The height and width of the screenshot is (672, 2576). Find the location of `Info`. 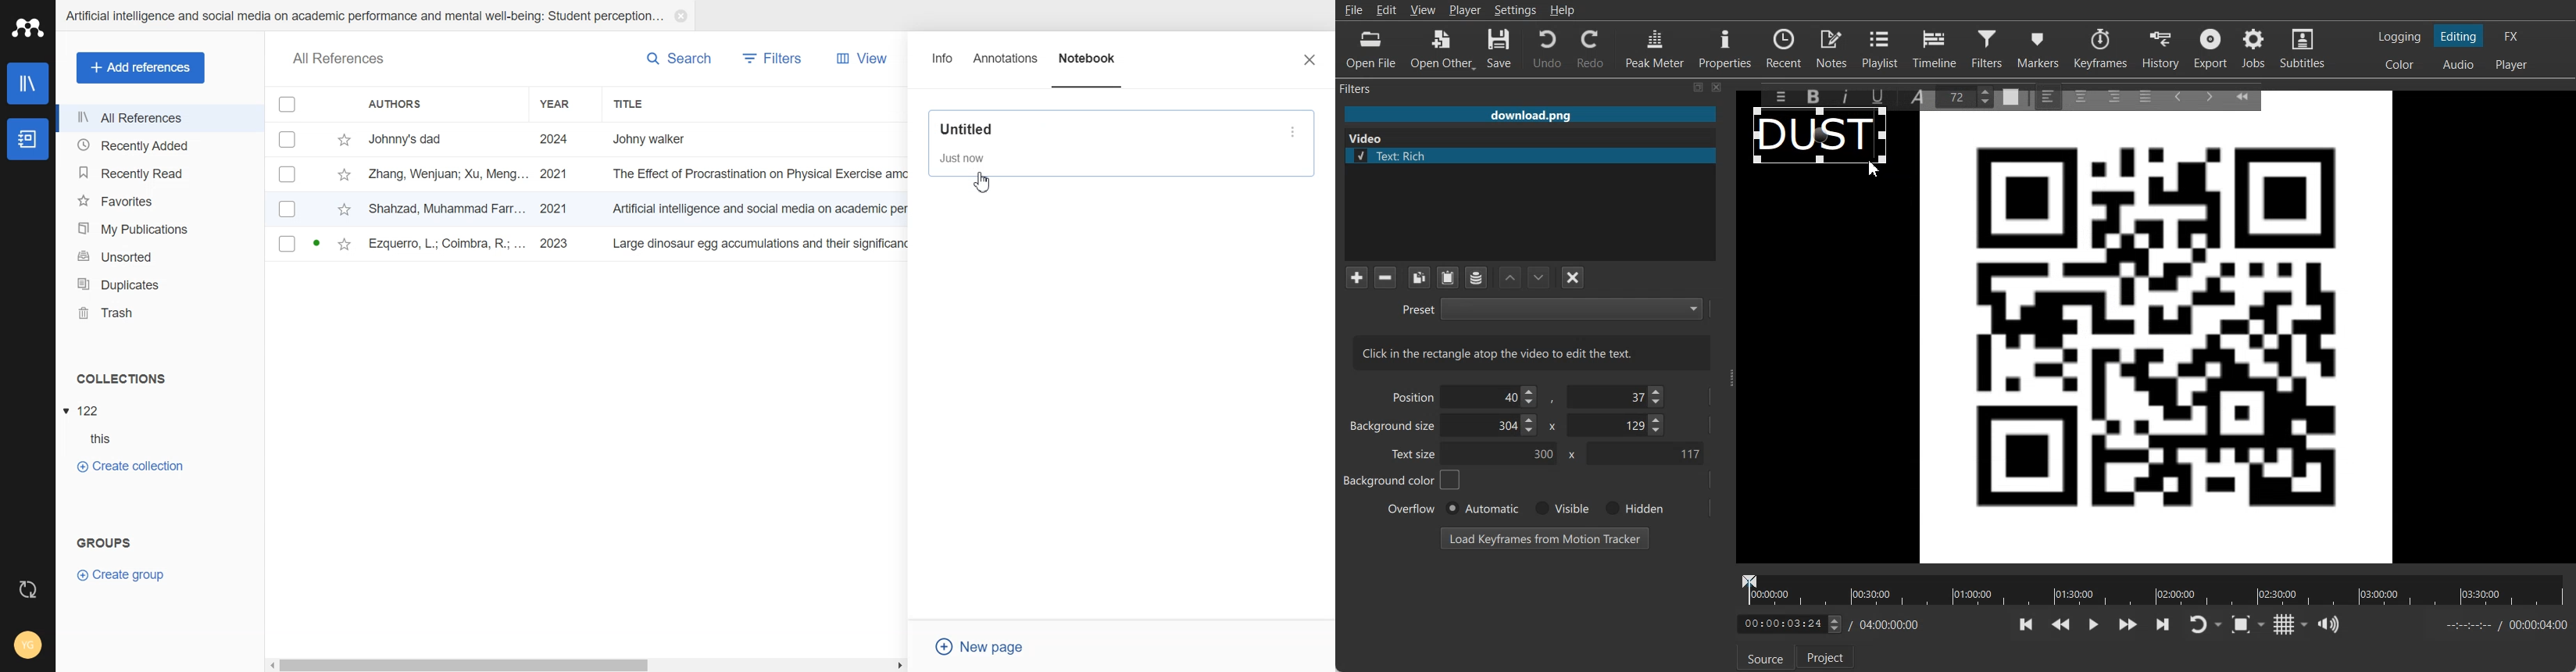

Info is located at coordinates (943, 65).